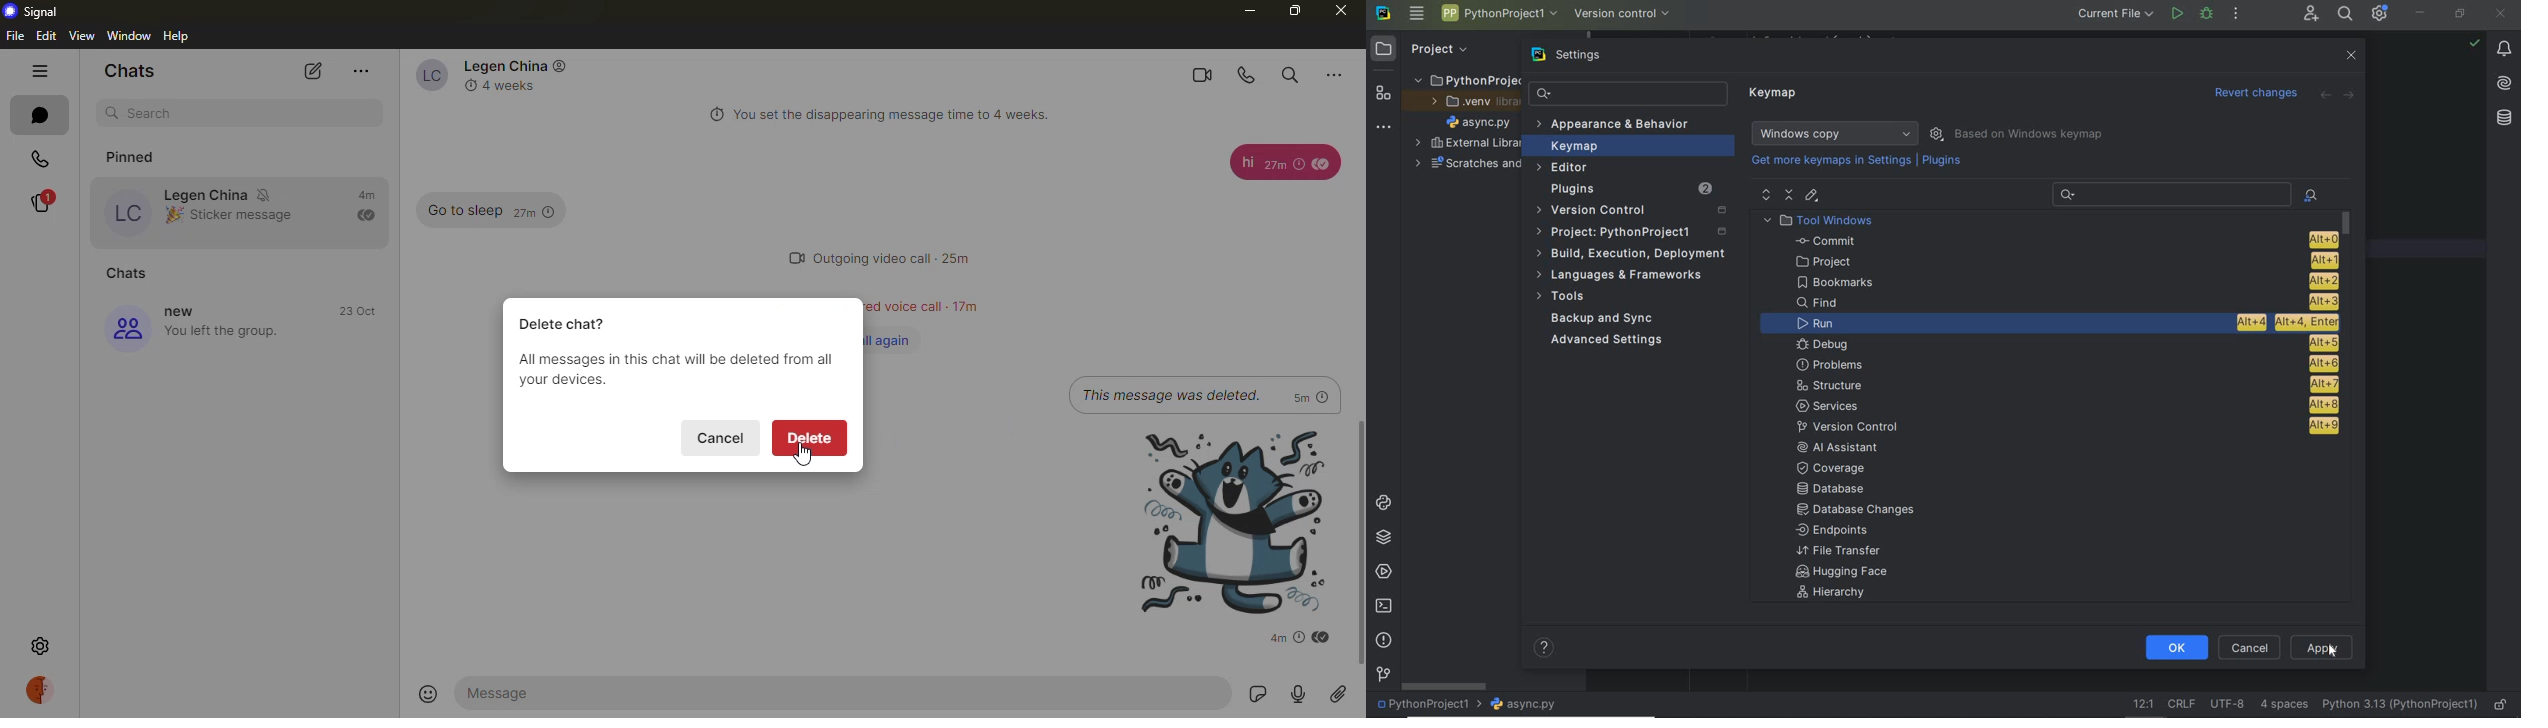 This screenshot has width=2548, height=728. Describe the element at coordinates (129, 35) in the screenshot. I see `window` at that location.